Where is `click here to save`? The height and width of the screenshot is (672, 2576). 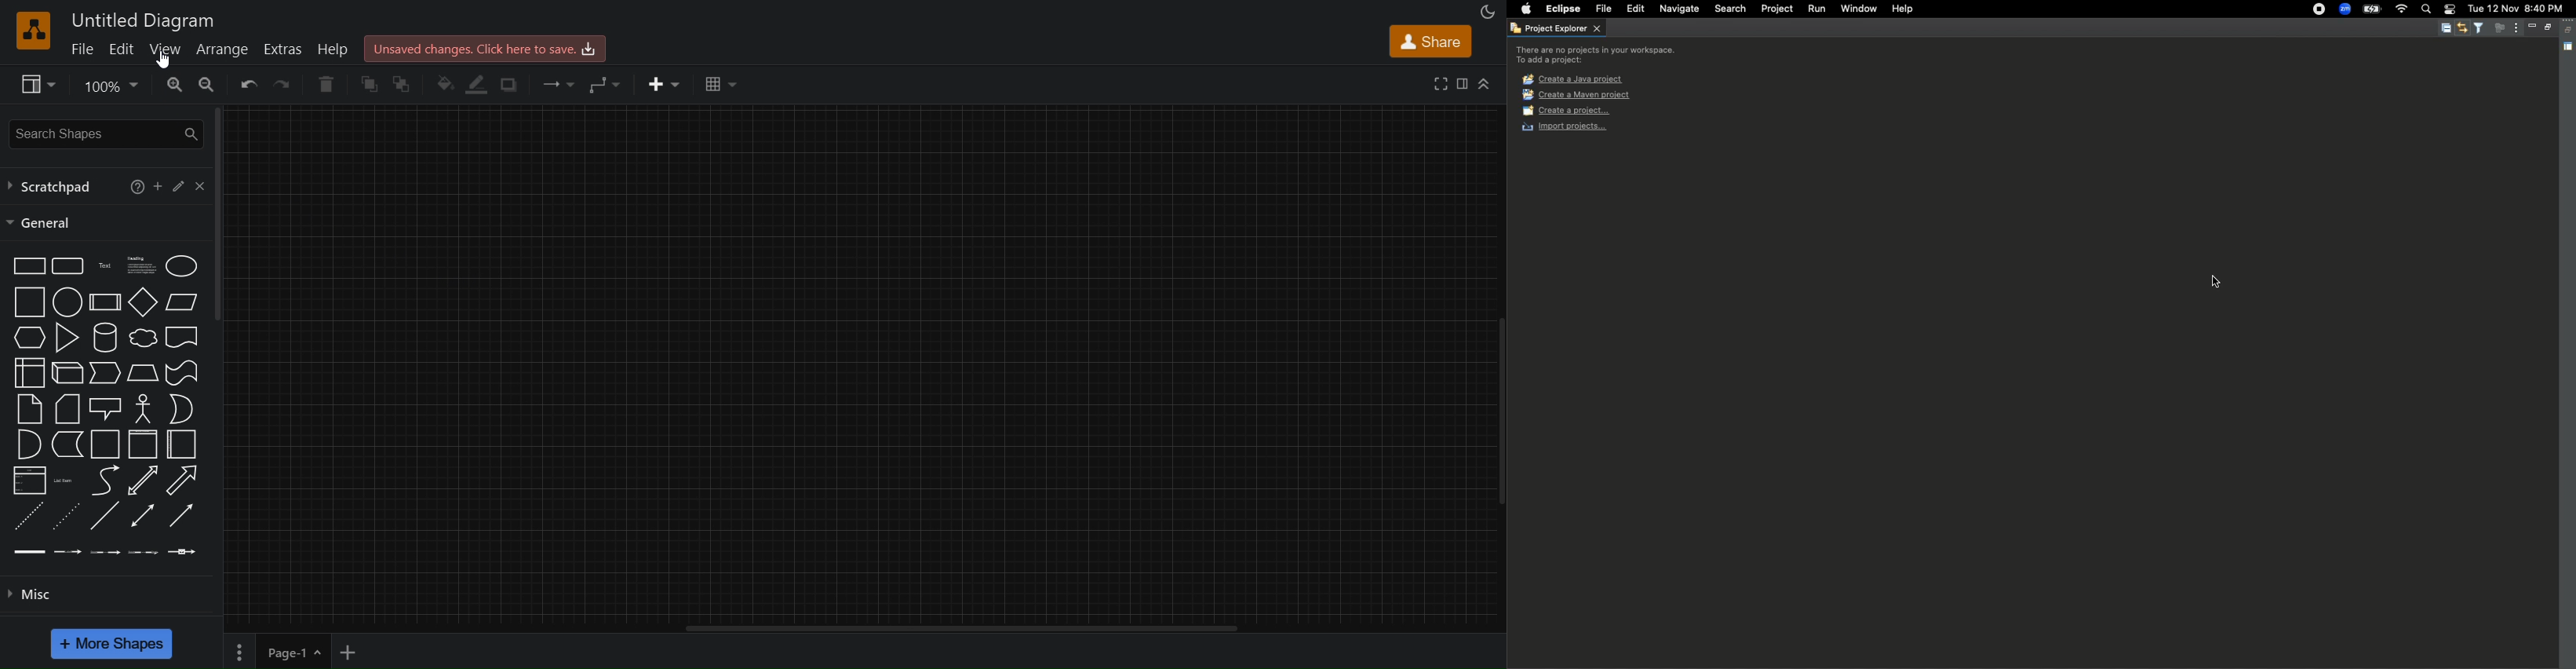
click here to save is located at coordinates (482, 49).